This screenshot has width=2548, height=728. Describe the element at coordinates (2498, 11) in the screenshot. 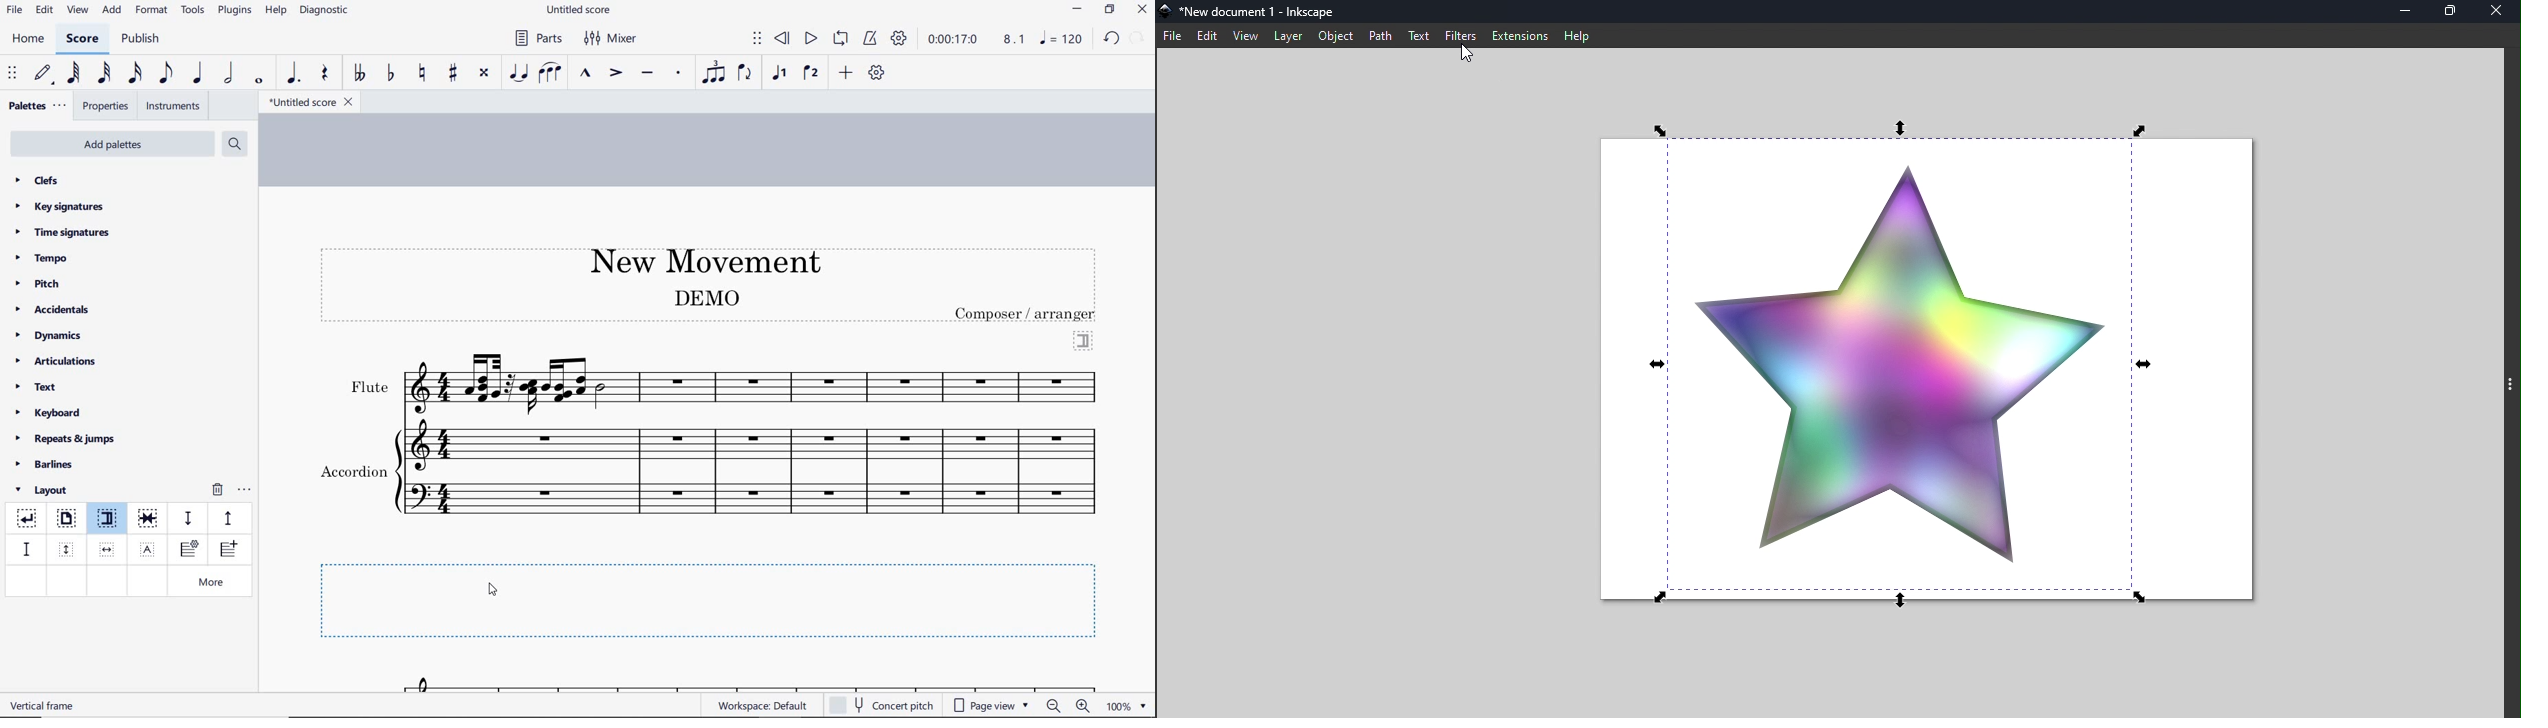

I see `Close` at that location.